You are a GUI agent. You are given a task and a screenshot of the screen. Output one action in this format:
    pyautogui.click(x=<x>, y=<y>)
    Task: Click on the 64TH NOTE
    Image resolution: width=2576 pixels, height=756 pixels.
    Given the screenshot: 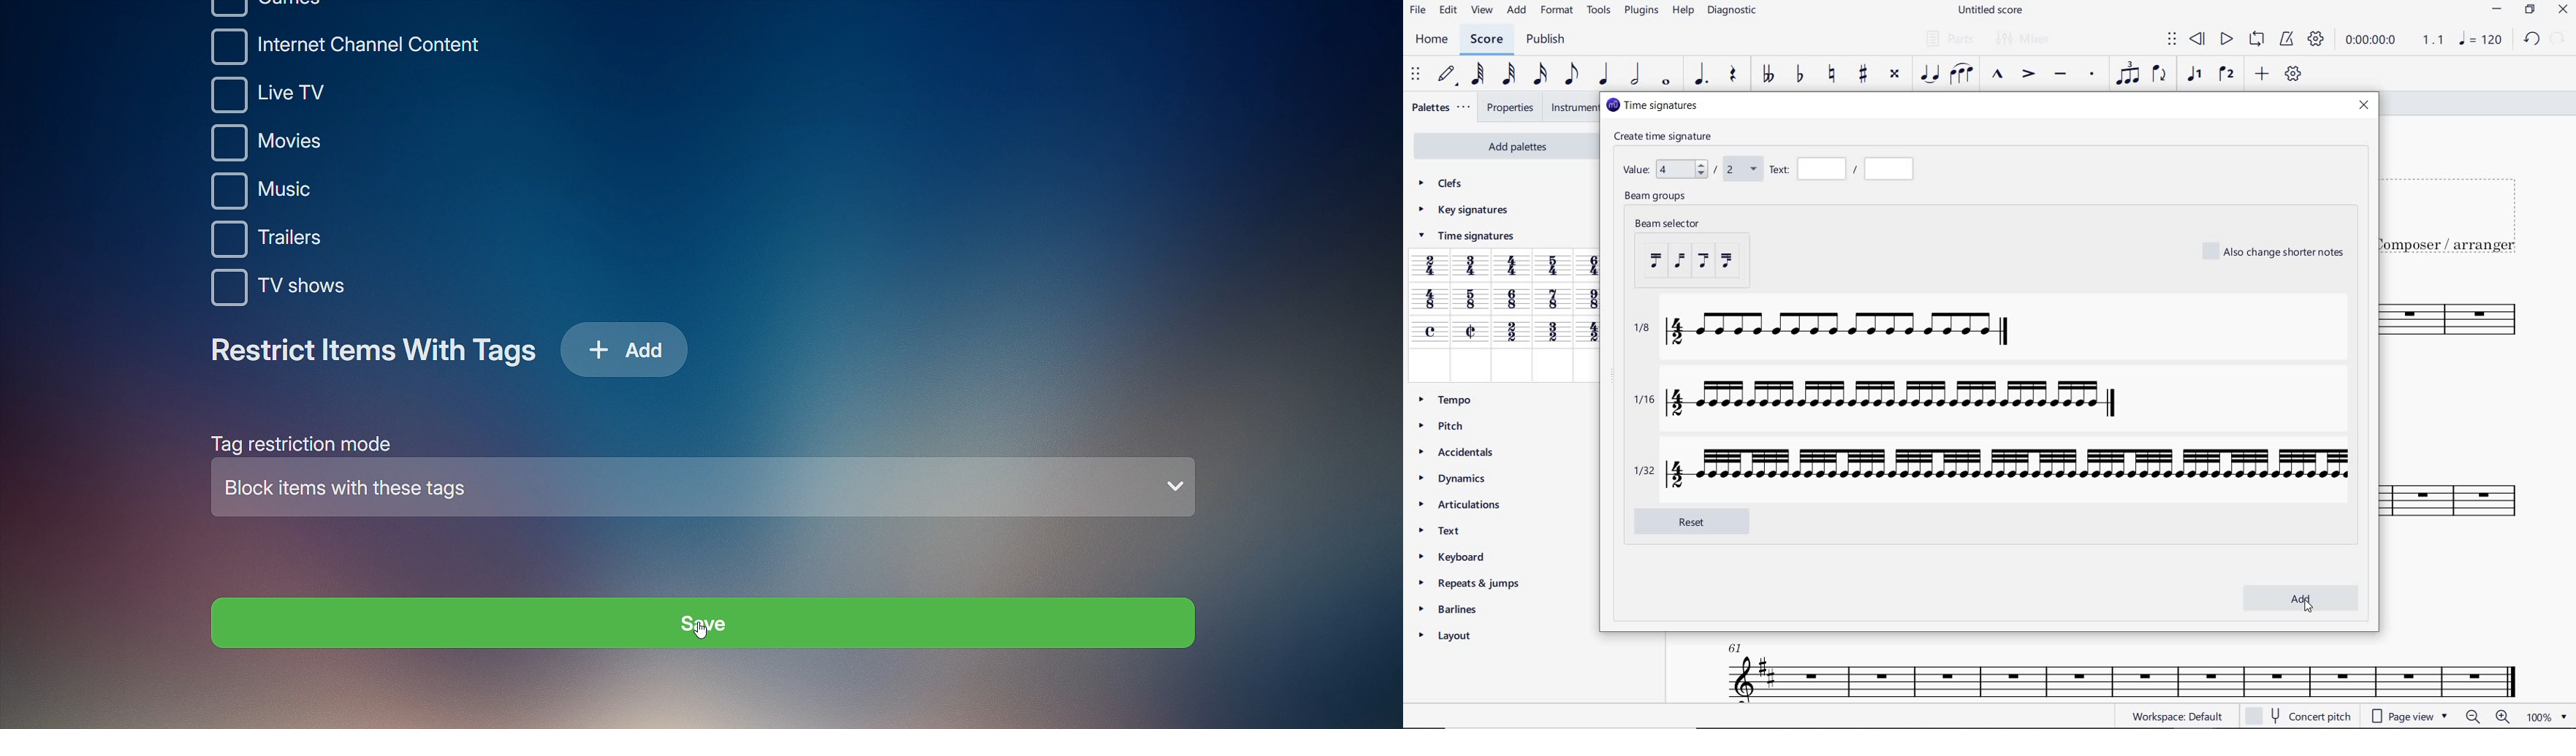 What is the action you would take?
    pyautogui.click(x=1477, y=74)
    